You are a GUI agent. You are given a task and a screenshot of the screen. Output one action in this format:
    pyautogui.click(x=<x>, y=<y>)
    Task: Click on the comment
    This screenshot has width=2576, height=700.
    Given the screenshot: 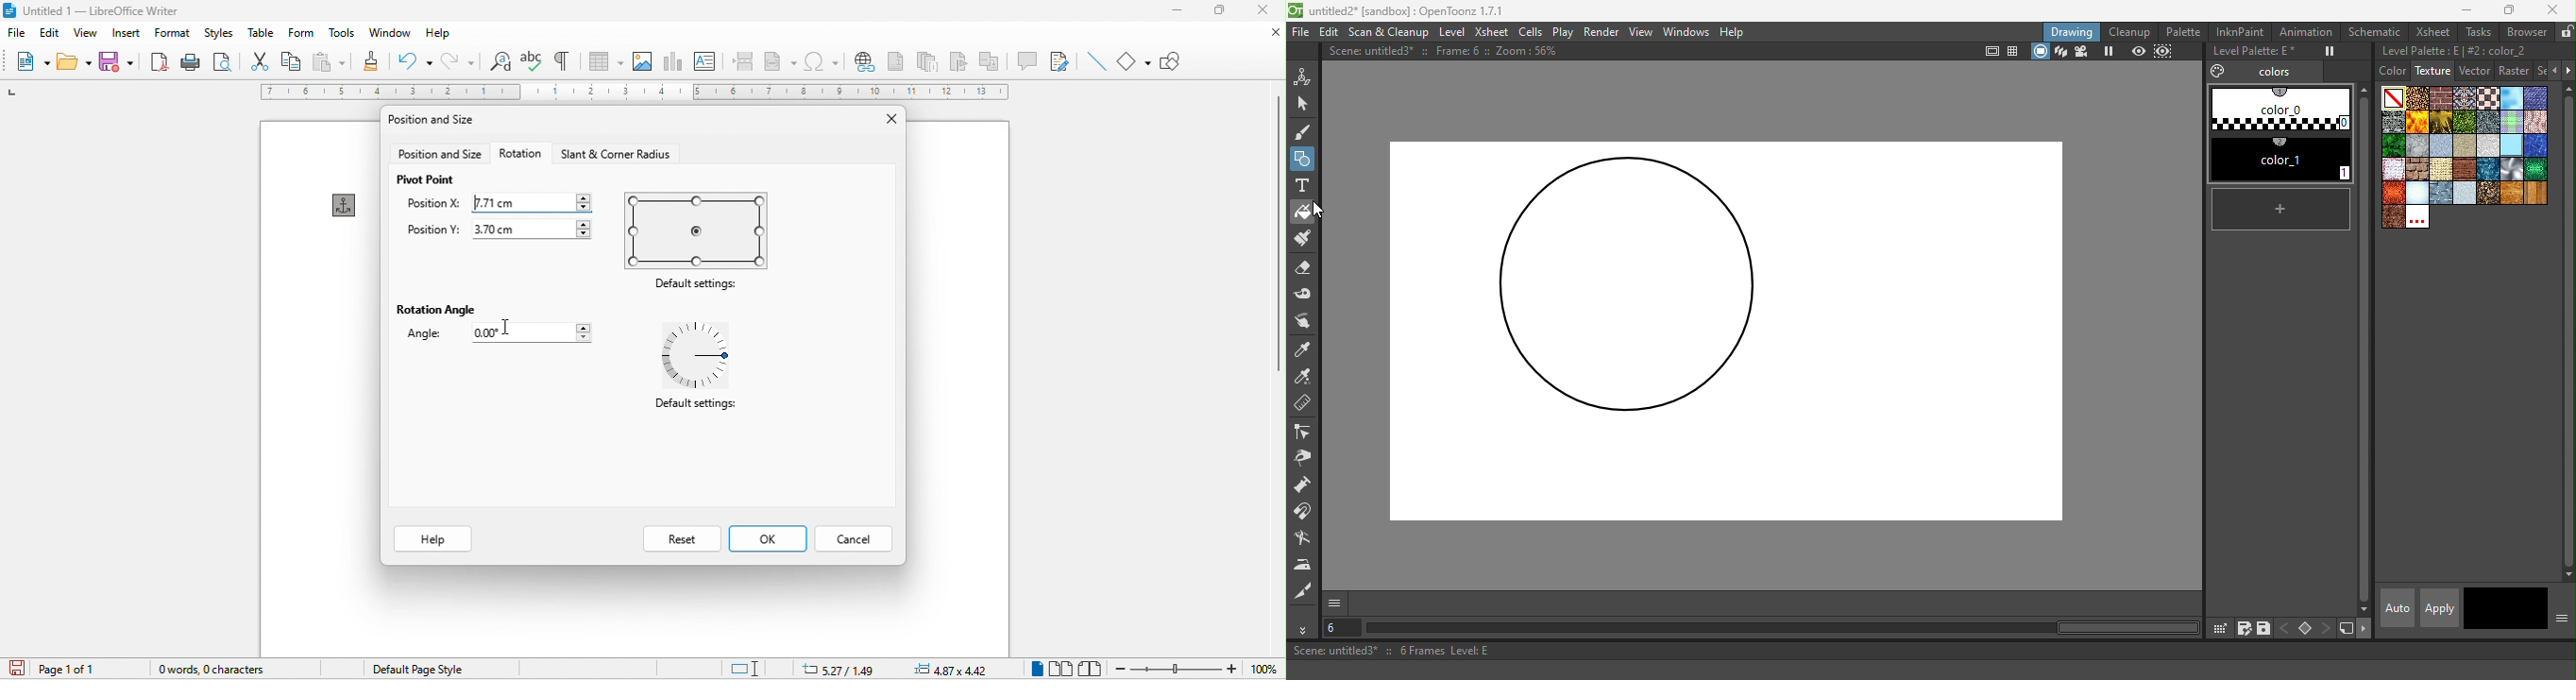 What is the action you would take?
    pyautogui.click(x=1027, y=60)
    